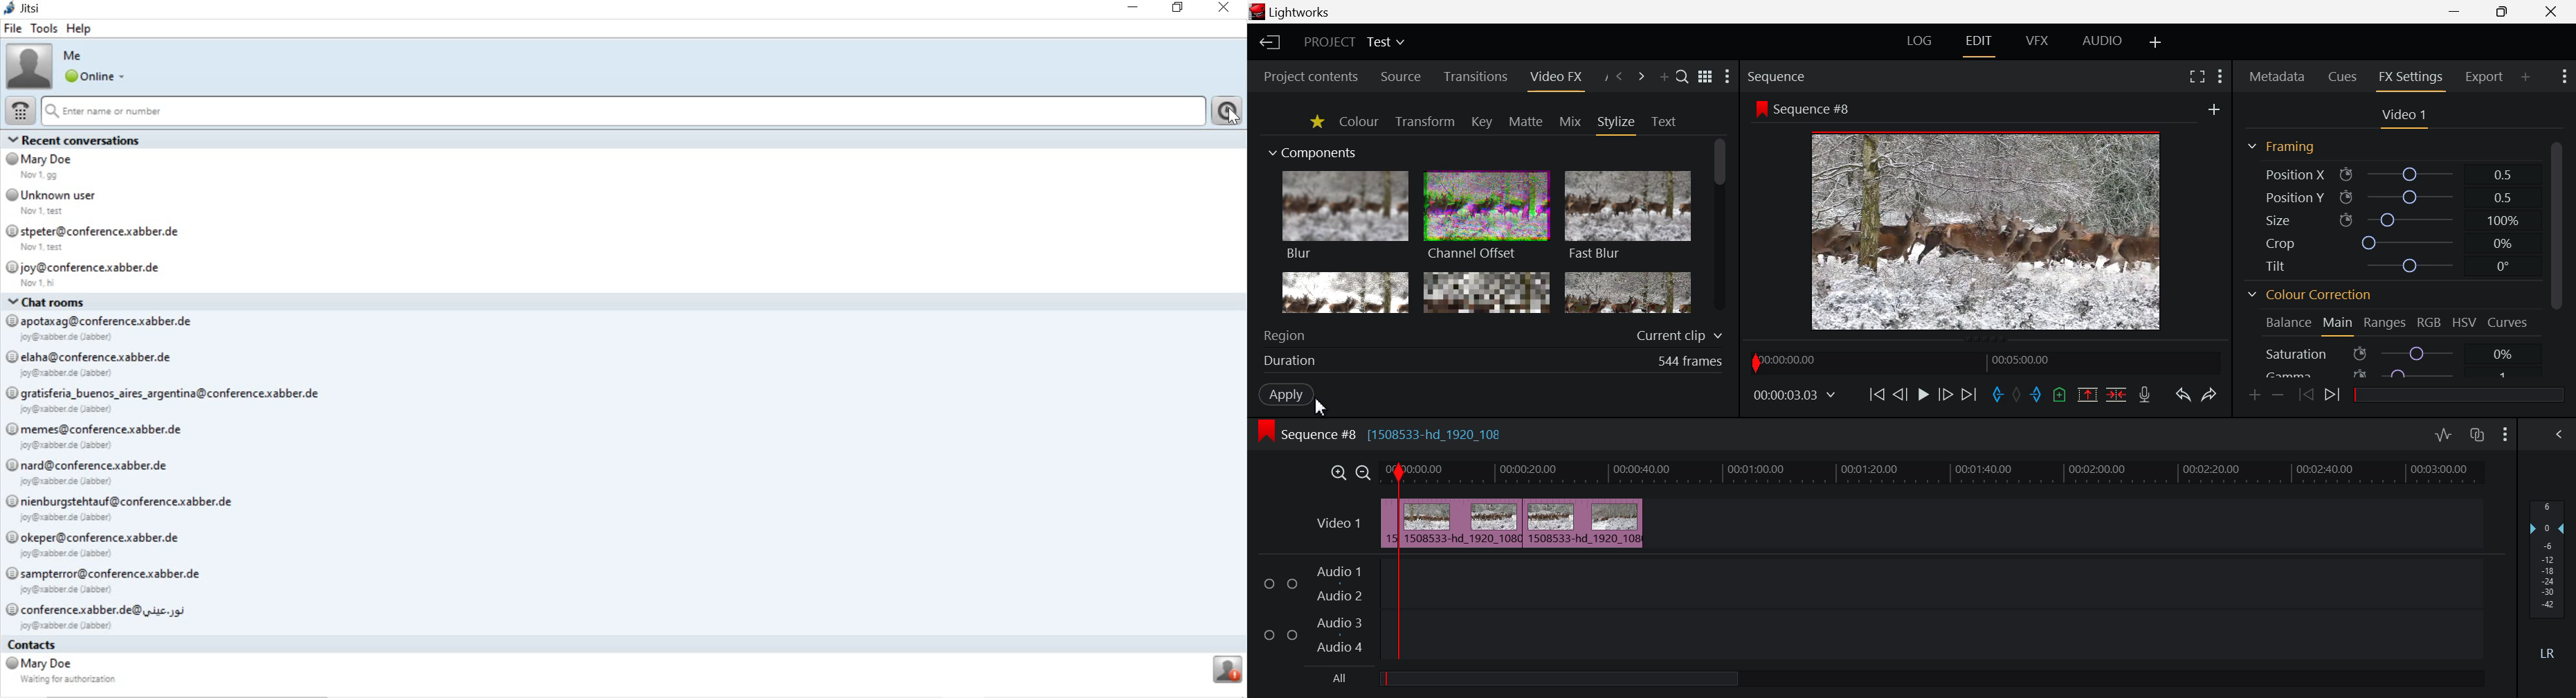 Image resolution: width=2576 pixels, height=700 pixels. What do you see at coordinates (1318, 408) in the screenshot?
I see `Cursor Position AFTER_LAST_ACTION` at bounding box center [1318, 408].